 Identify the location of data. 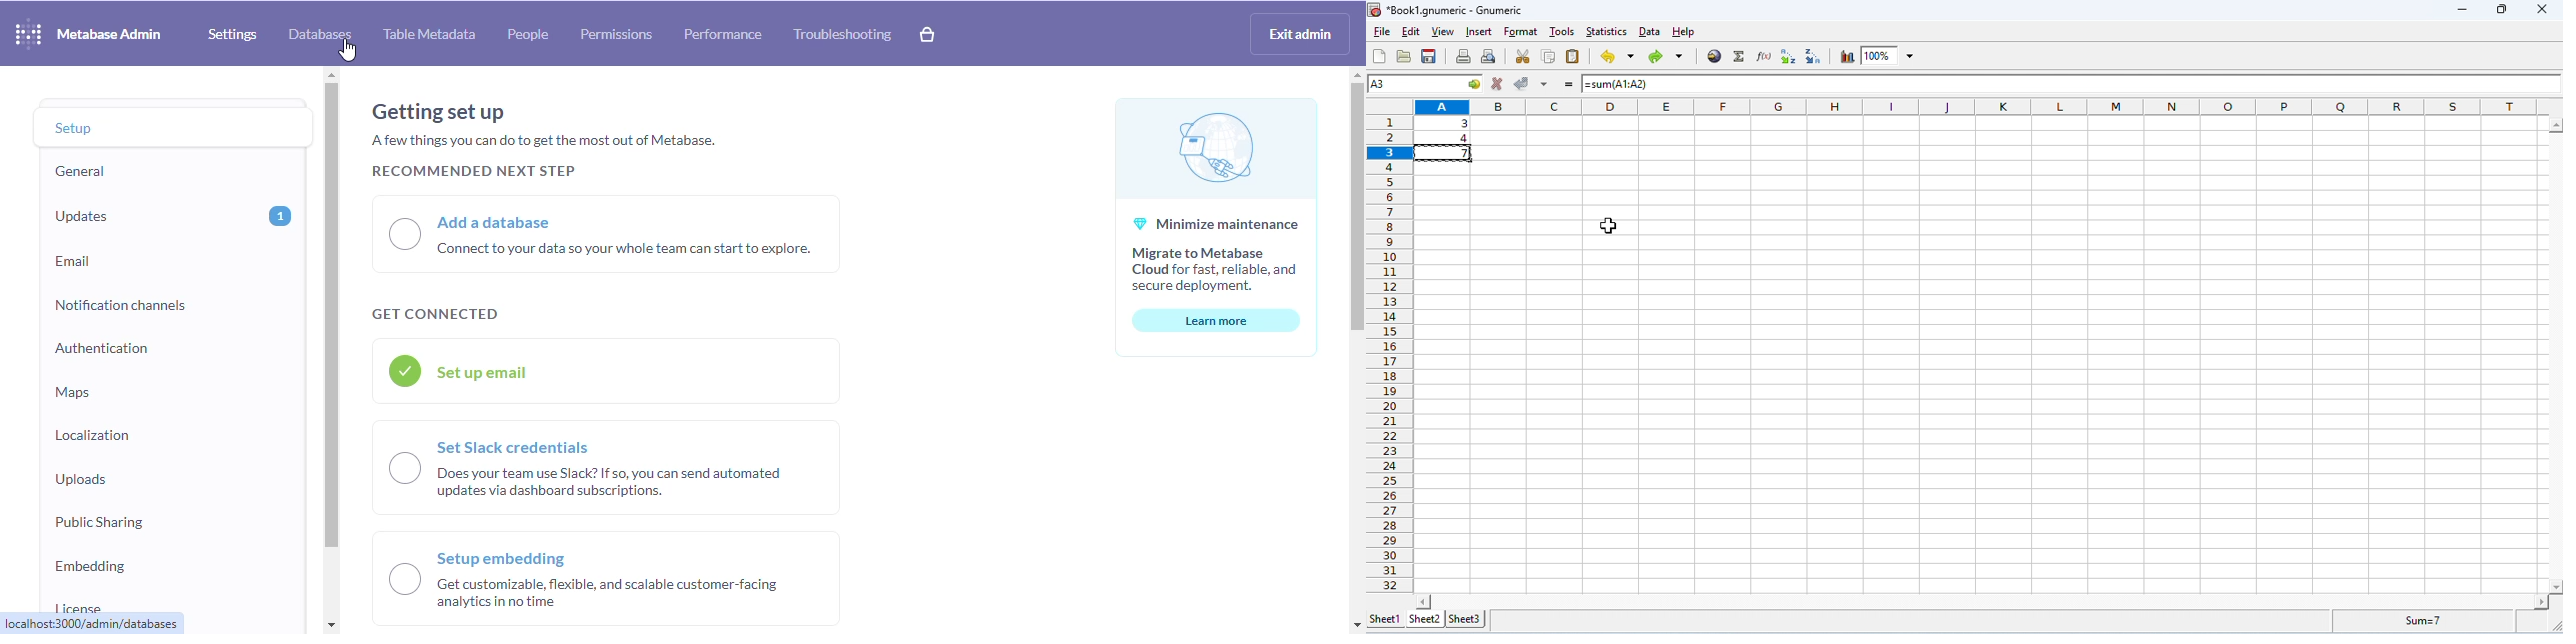
(1455, 129).